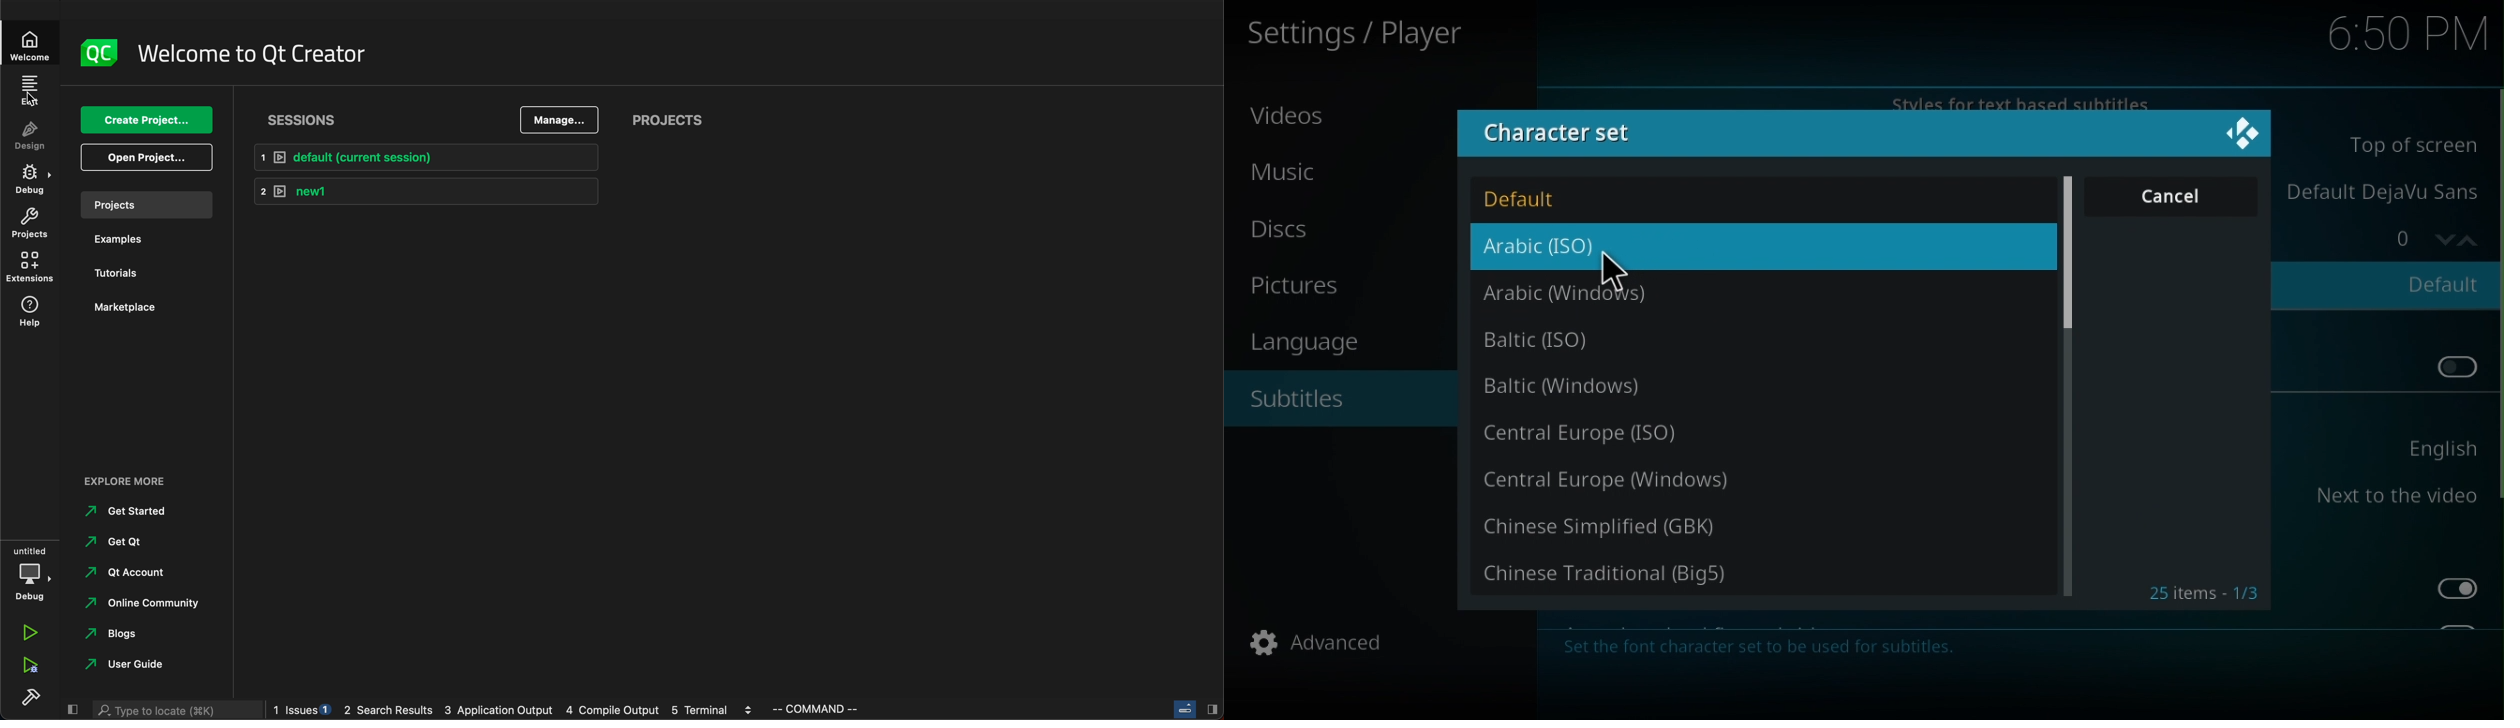  What do you see at coordinates (126, 541) in the screenshot?
I see `get qt` at bounding box center [126, 541].